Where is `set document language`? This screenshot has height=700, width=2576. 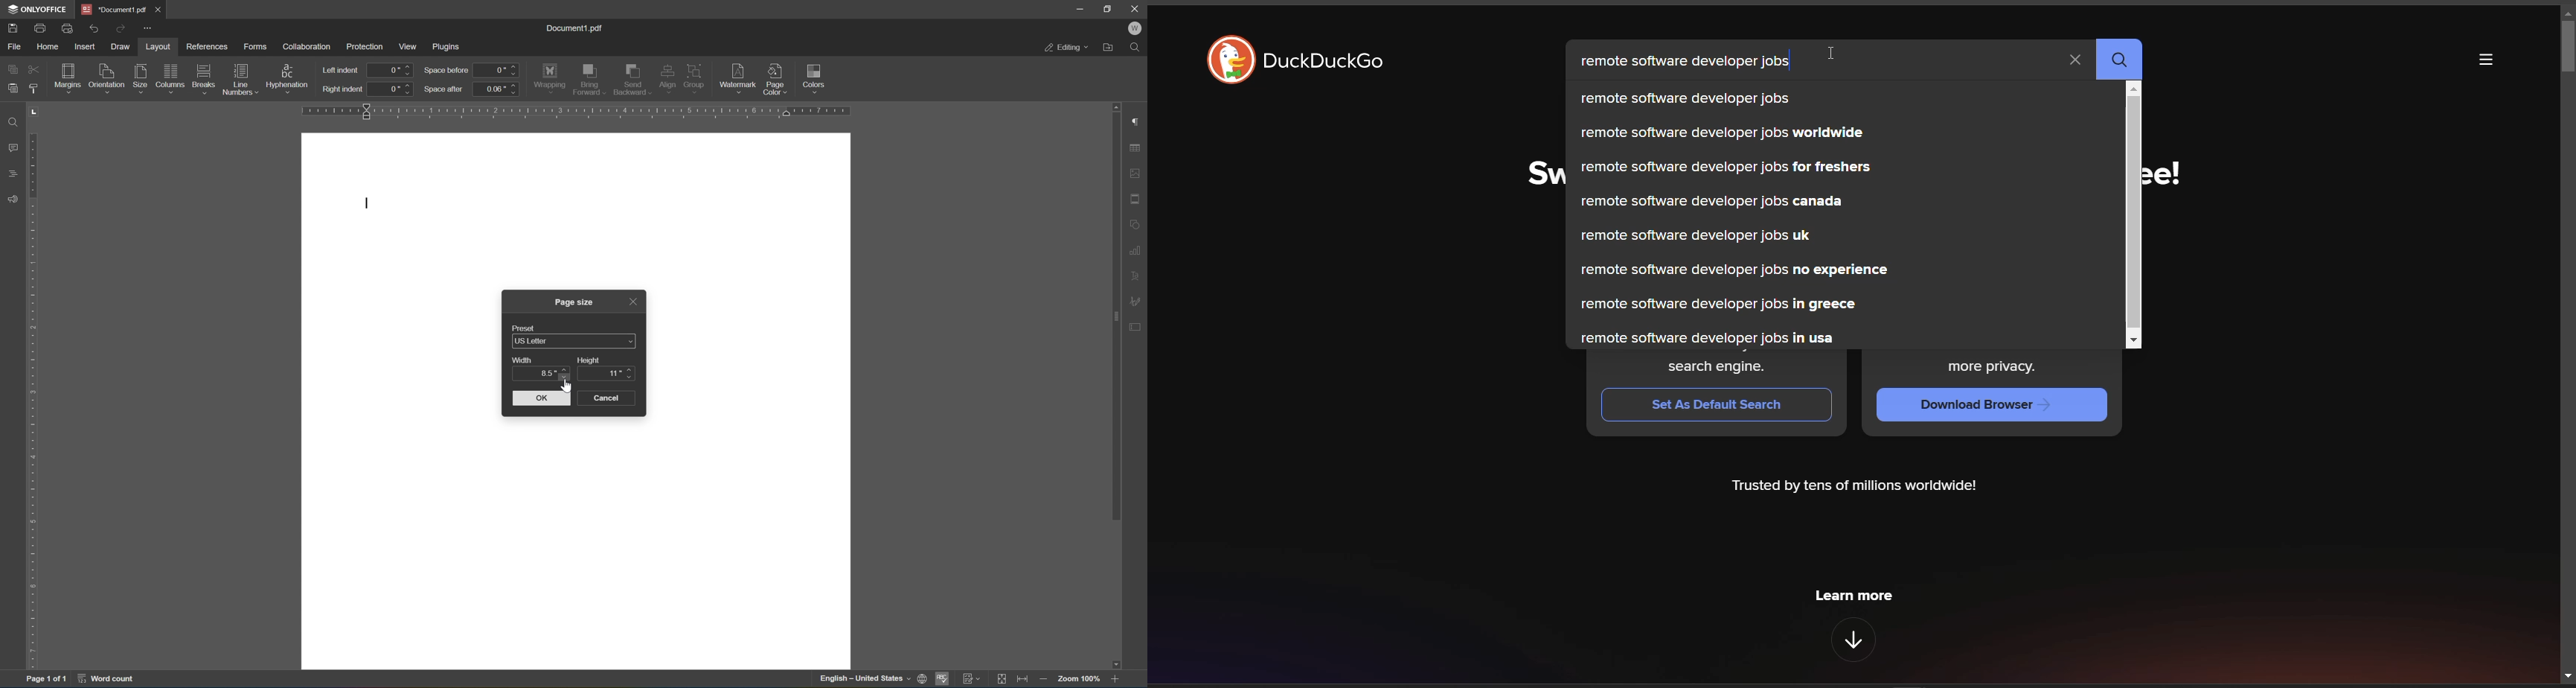
set document language is located at coordinates (873, 680).